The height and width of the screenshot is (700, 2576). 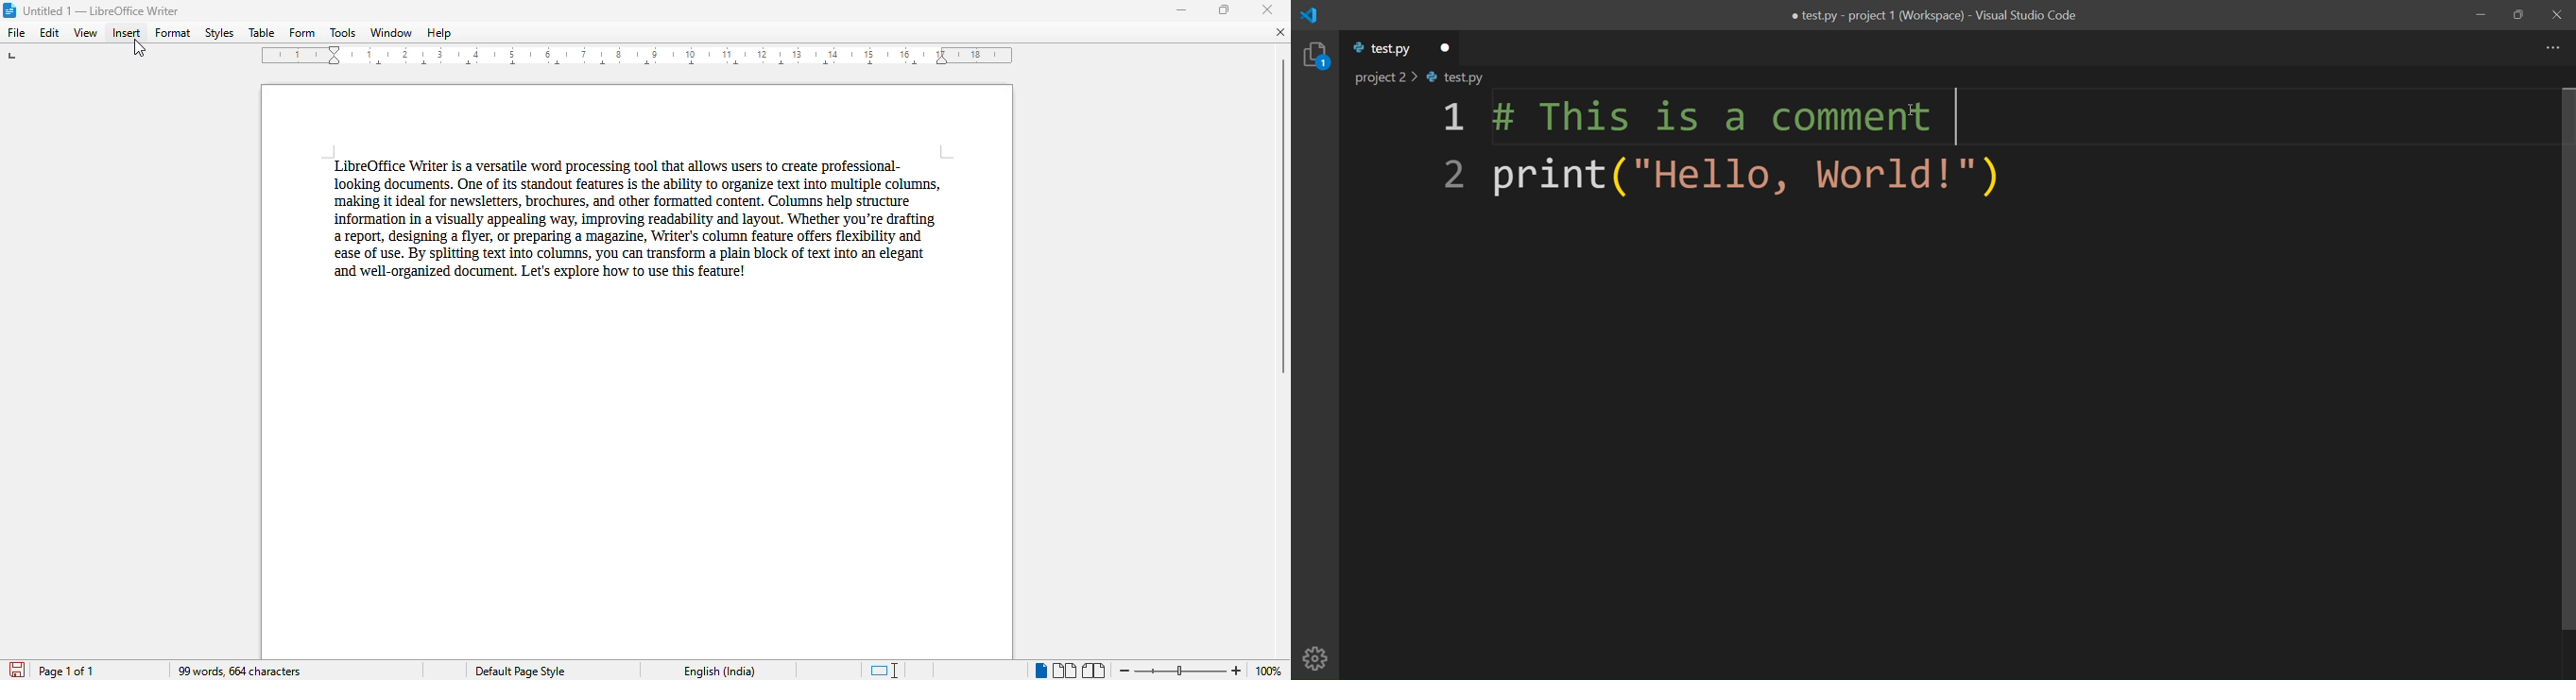 I want to click on Cursor, so click(x=1914, y=108).